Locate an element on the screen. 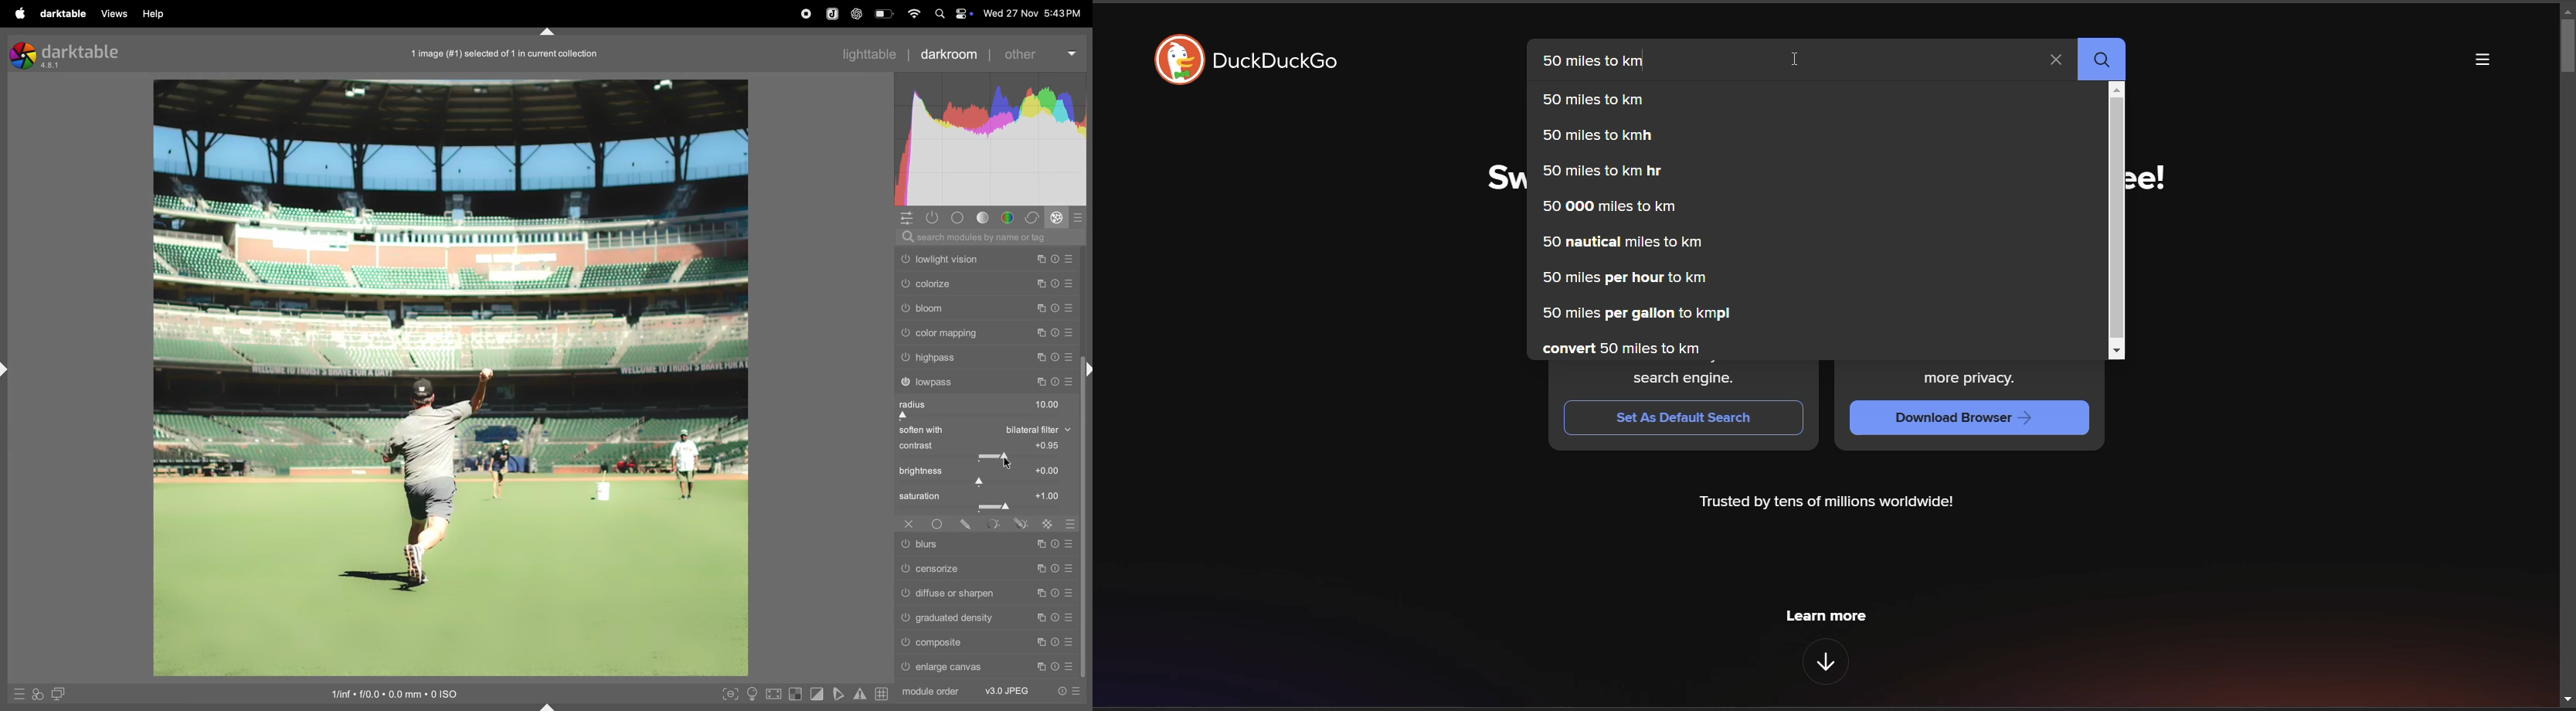 The height and width of the screenshot is (728, 2576). help is located at coordinates (152, 14).